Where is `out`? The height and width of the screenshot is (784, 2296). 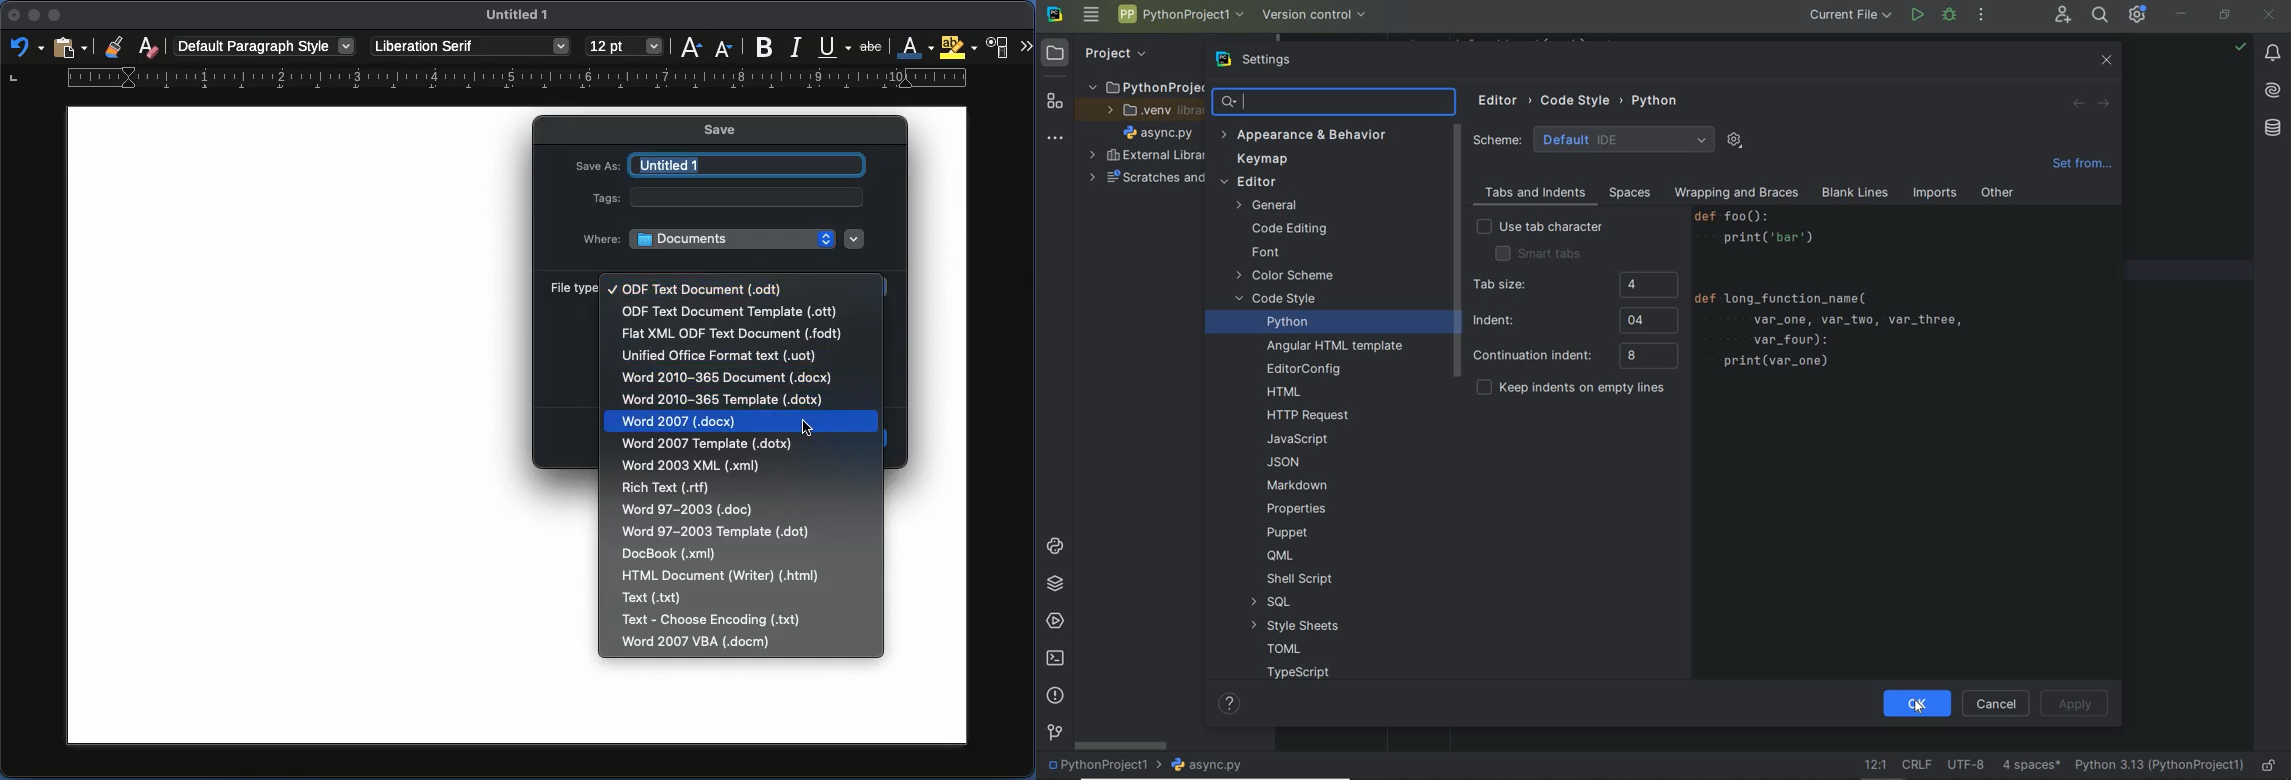
out is located at coordinates (696, 290).